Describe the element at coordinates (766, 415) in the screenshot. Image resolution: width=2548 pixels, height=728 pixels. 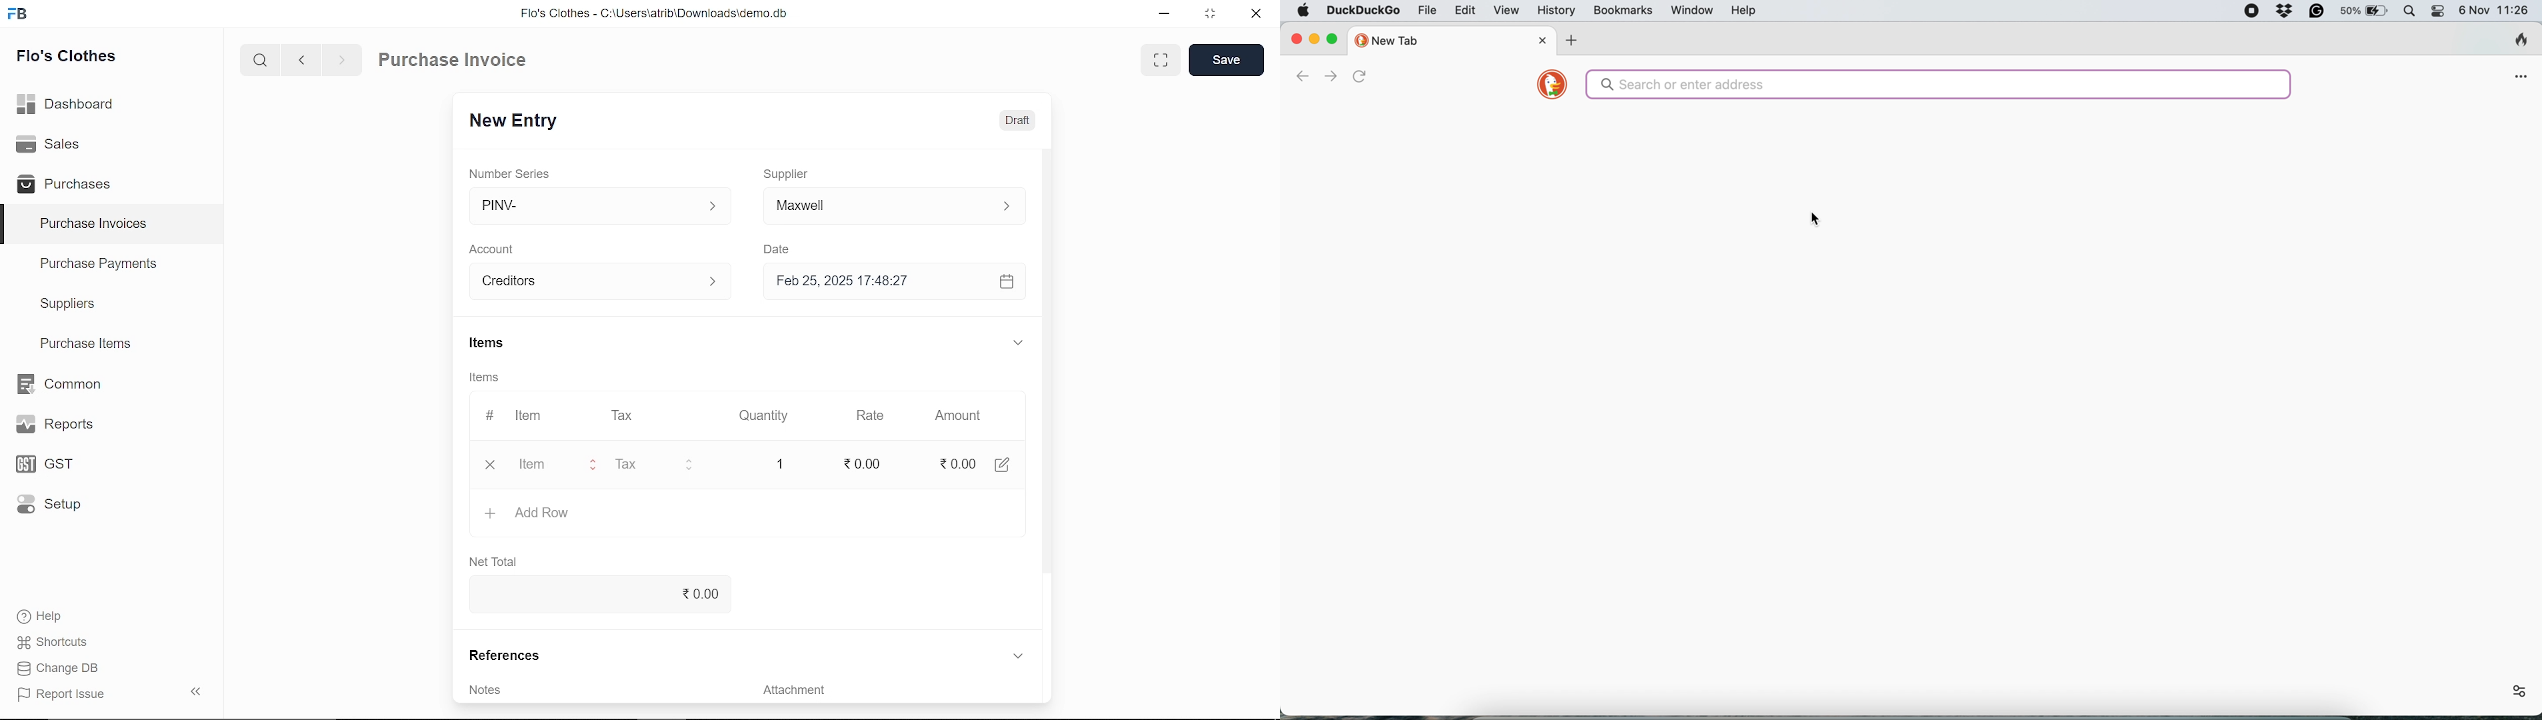
I see `Quantity` at that location.